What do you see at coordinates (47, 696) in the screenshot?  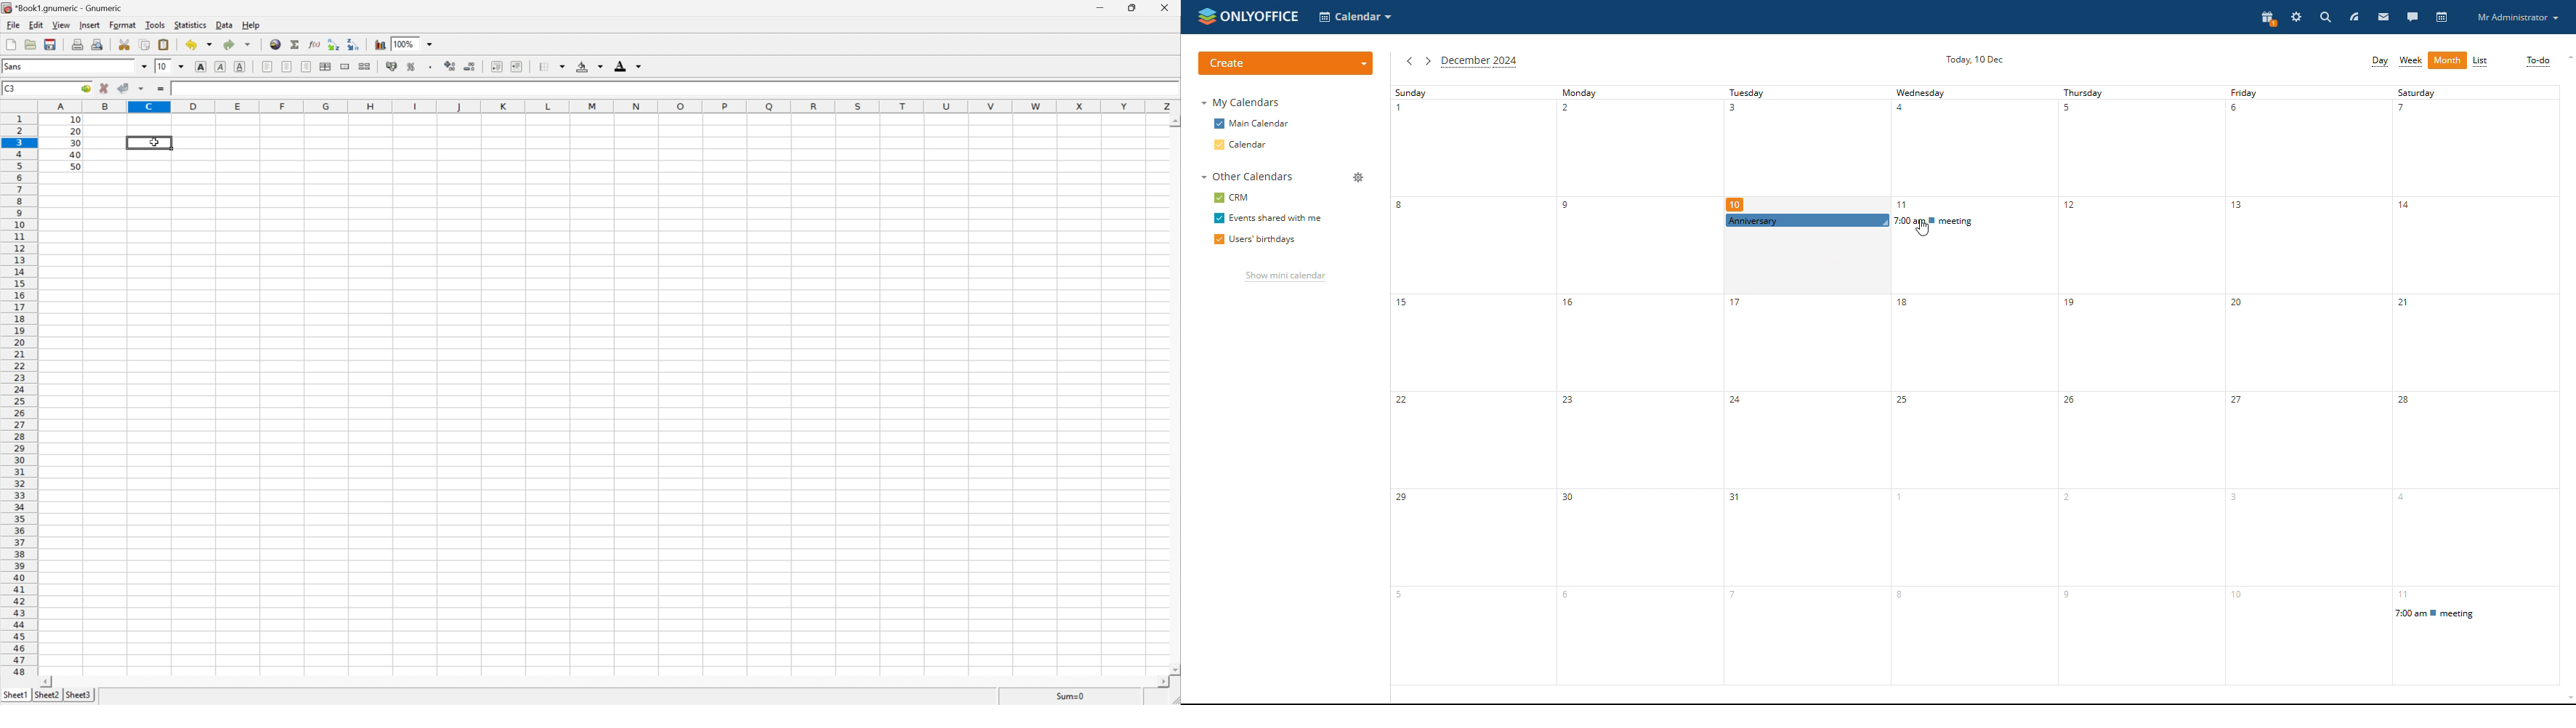 I see `Sheet2` at bounding box center [47, 696].